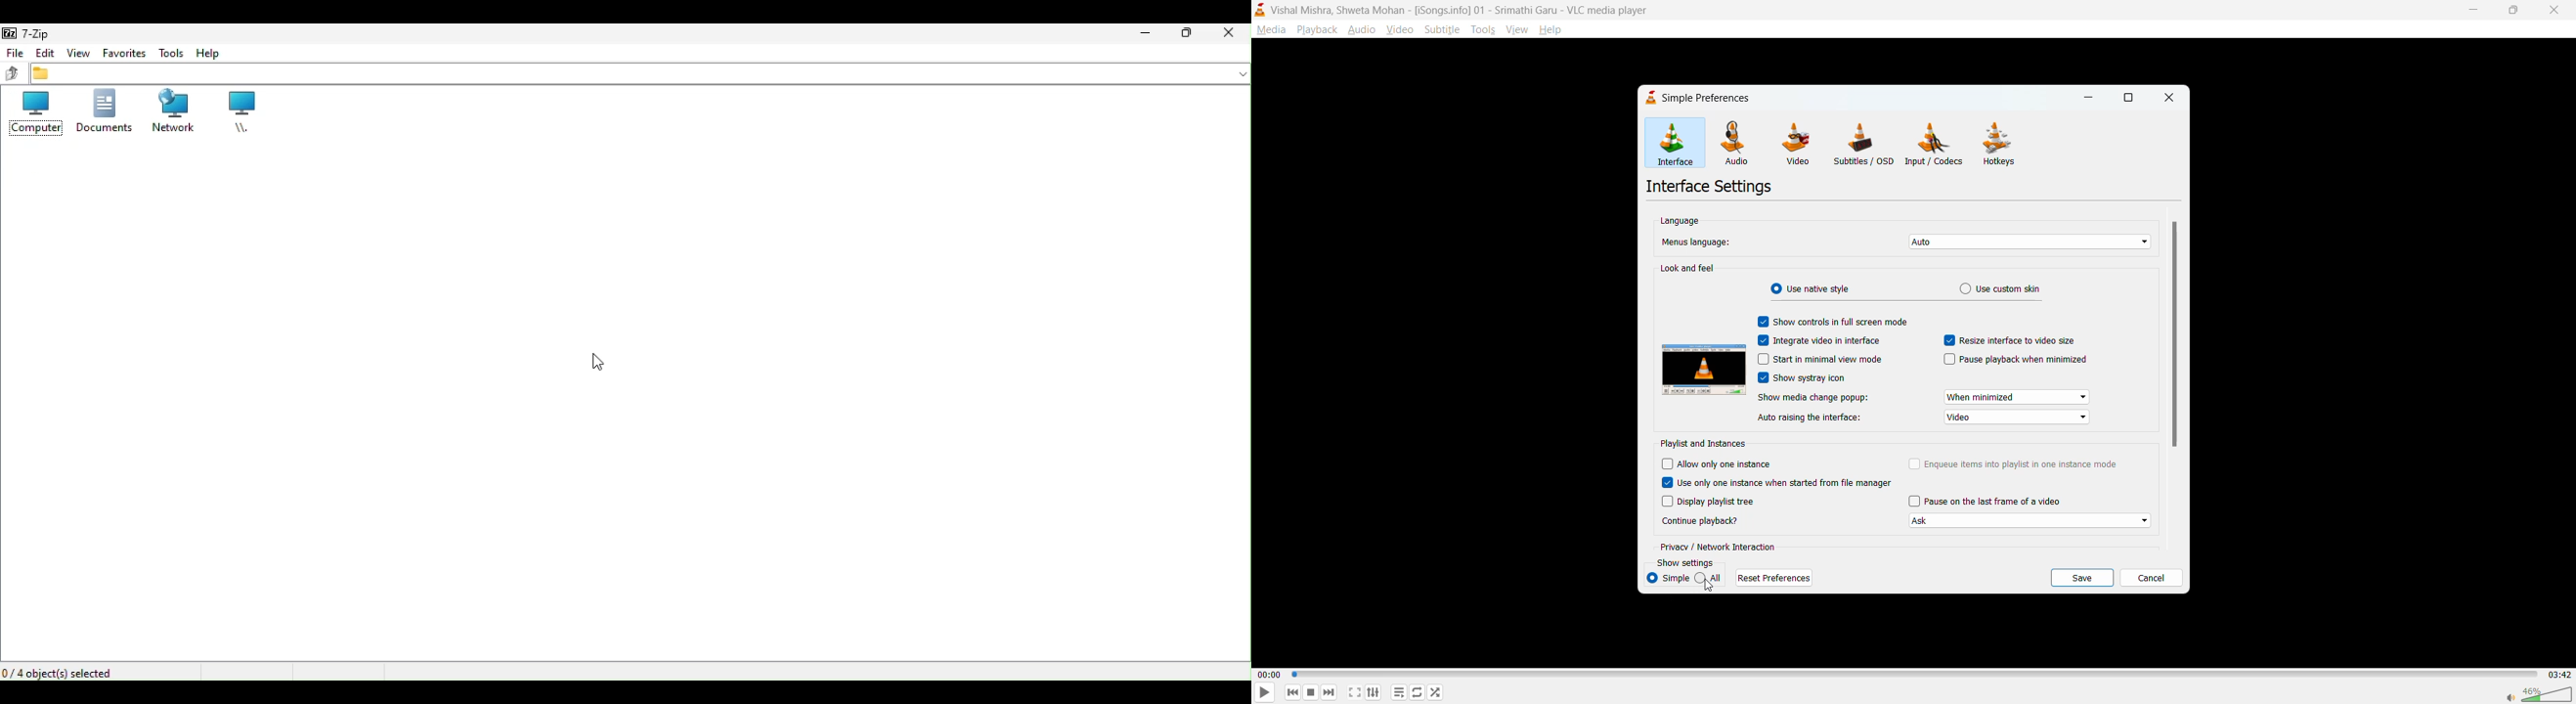 Image resolution: width=2576 pixels, height=728 pixels. Describe the element at coordinates (212, 55) in the screenshot. I see `help` at that location.